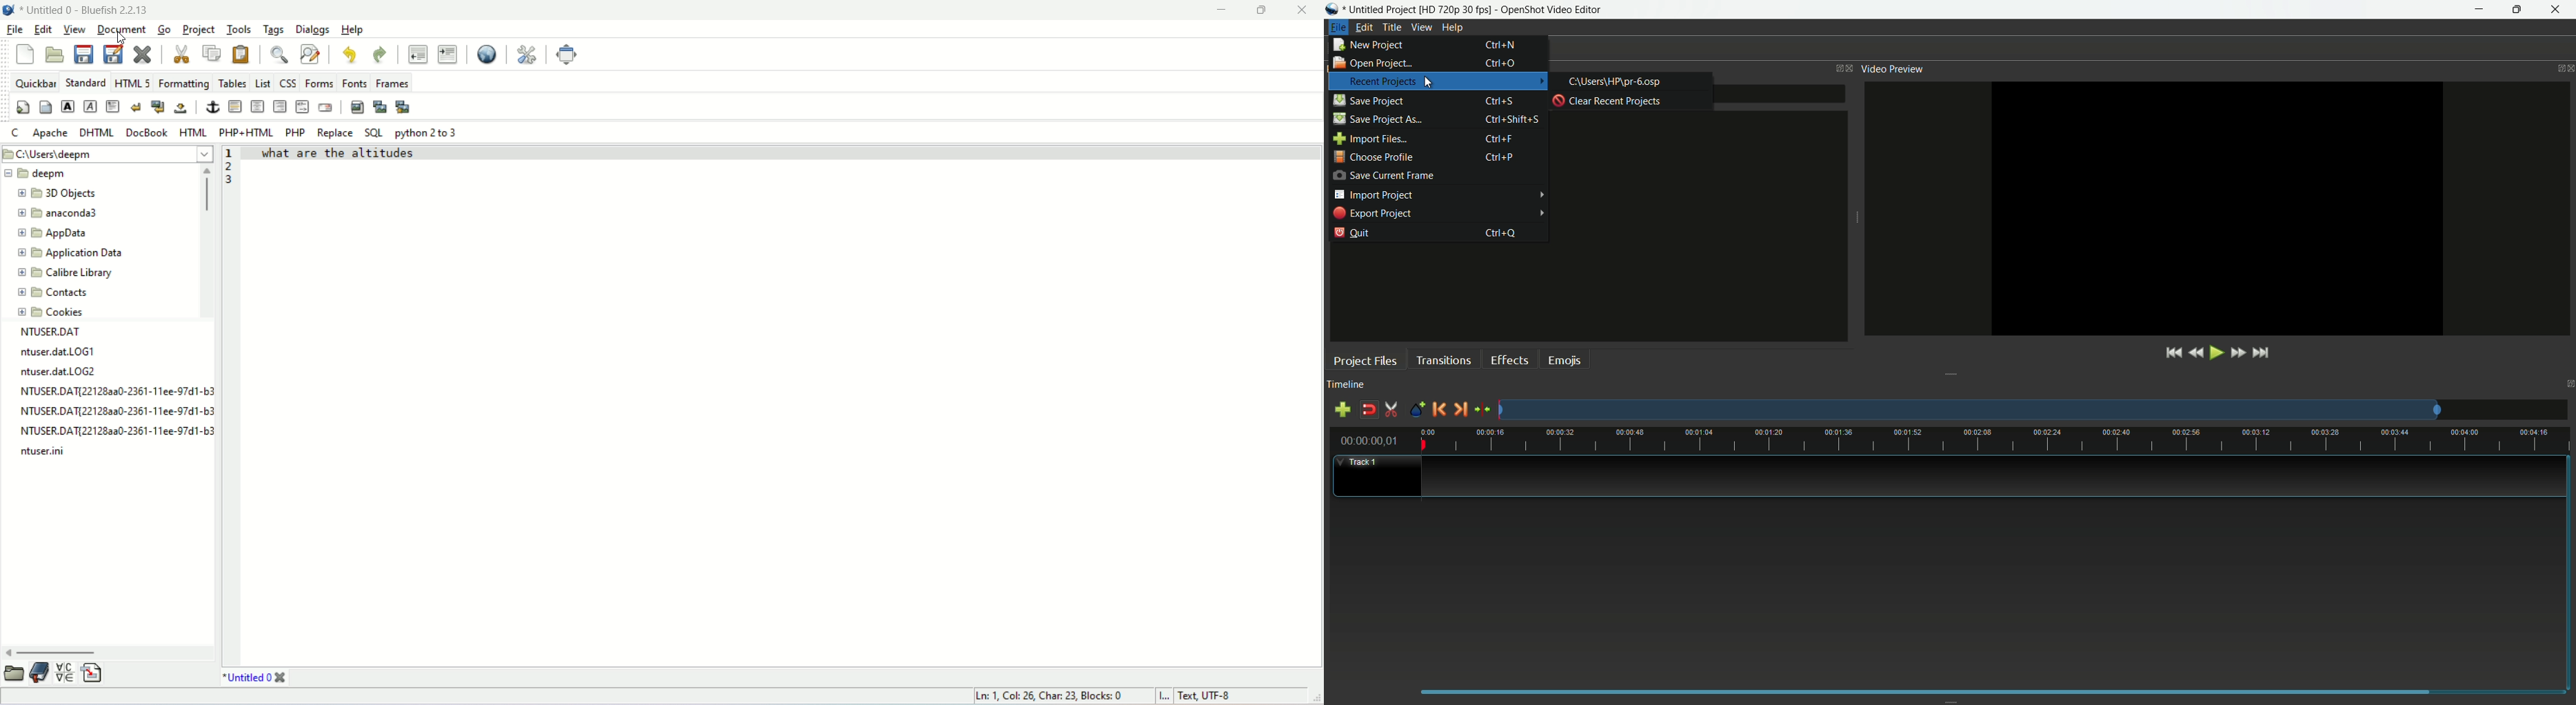 The width and height of the screenshot is (2576, 728). What do you see at coordinates (199, 30) in the screenshot?
I see `project` at bounding box center [199, 30].